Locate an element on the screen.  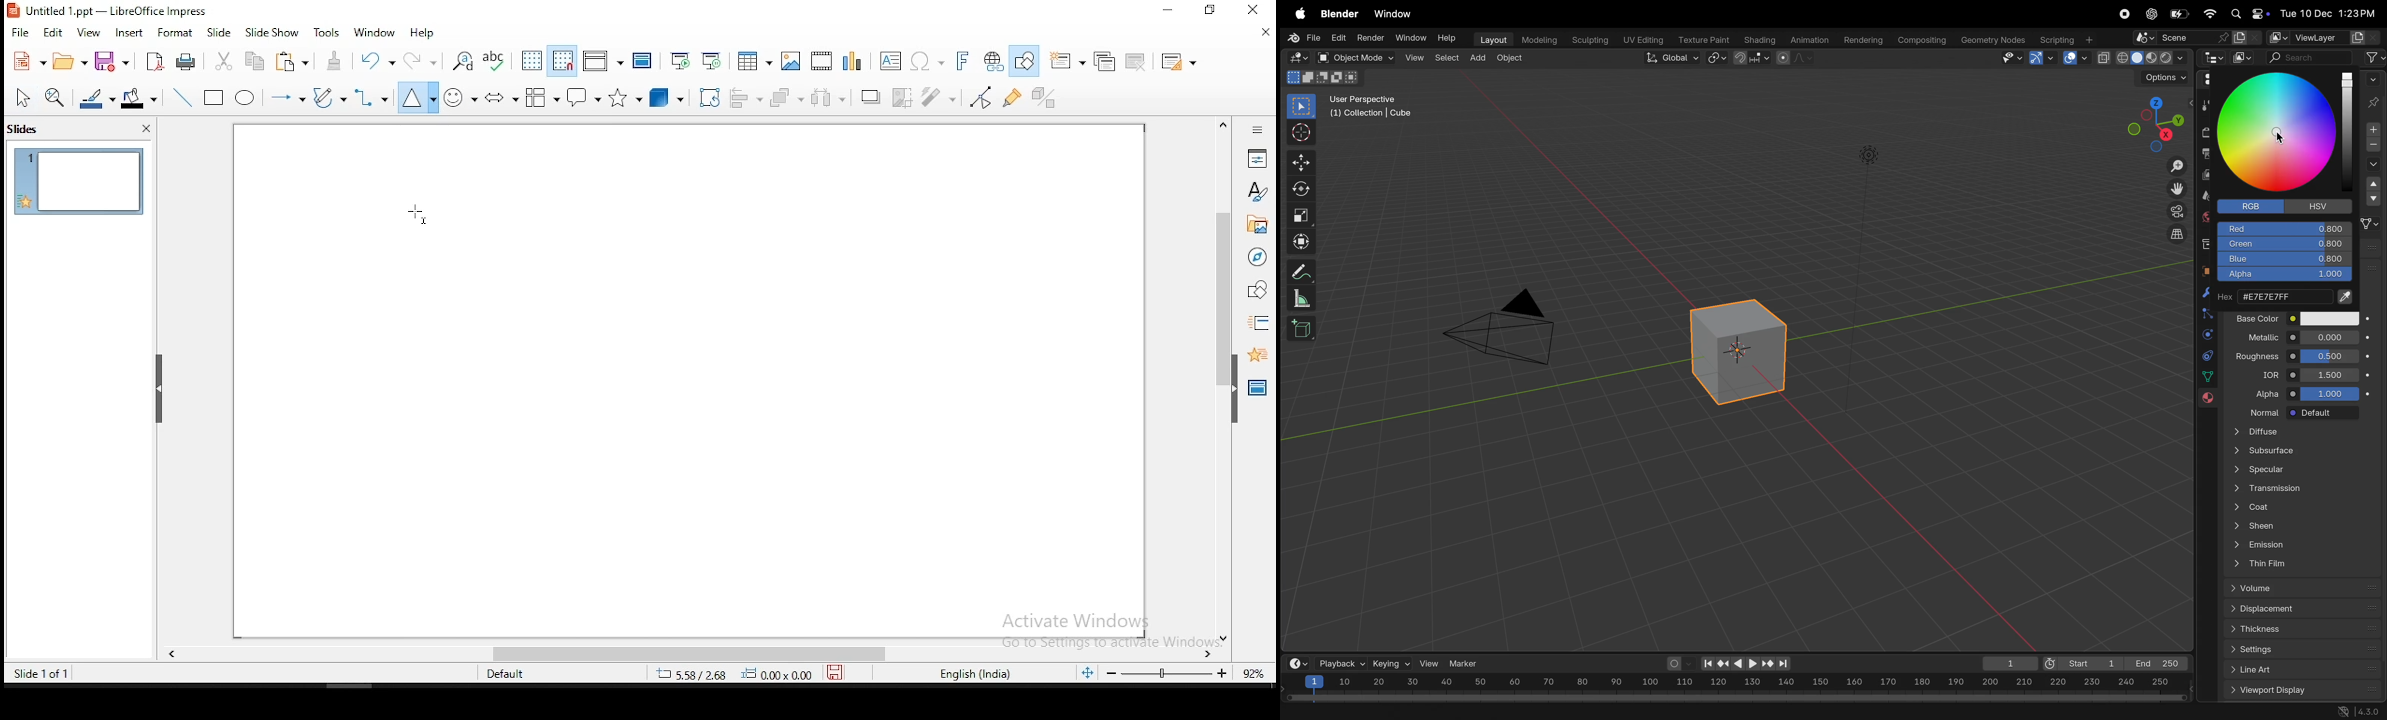
show overlays is located at coordinates (2075, 58).